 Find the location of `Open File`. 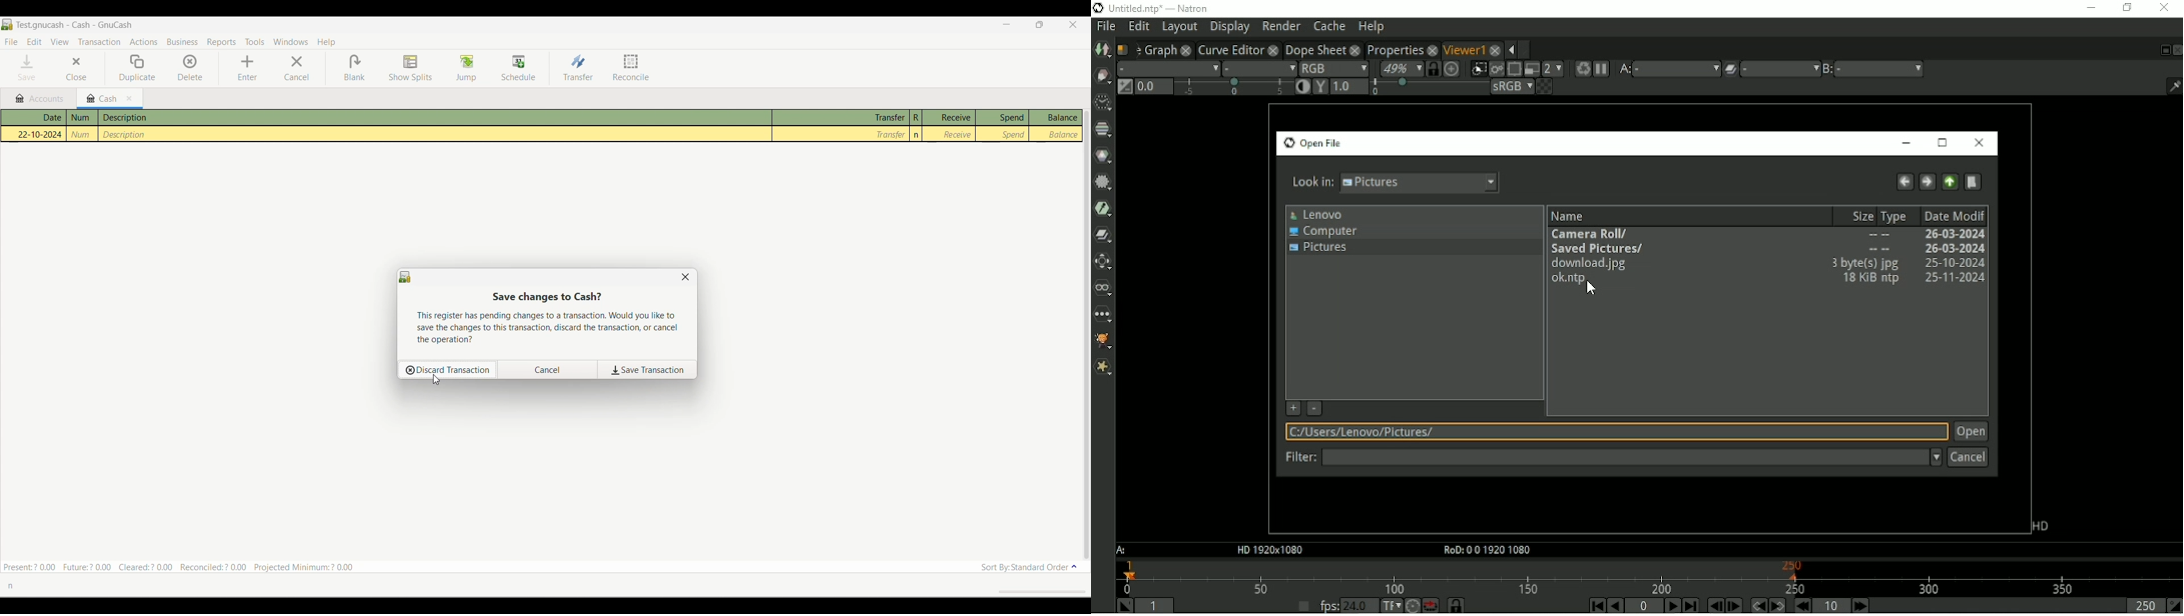

Open File is located at coordinates (1311, 143).